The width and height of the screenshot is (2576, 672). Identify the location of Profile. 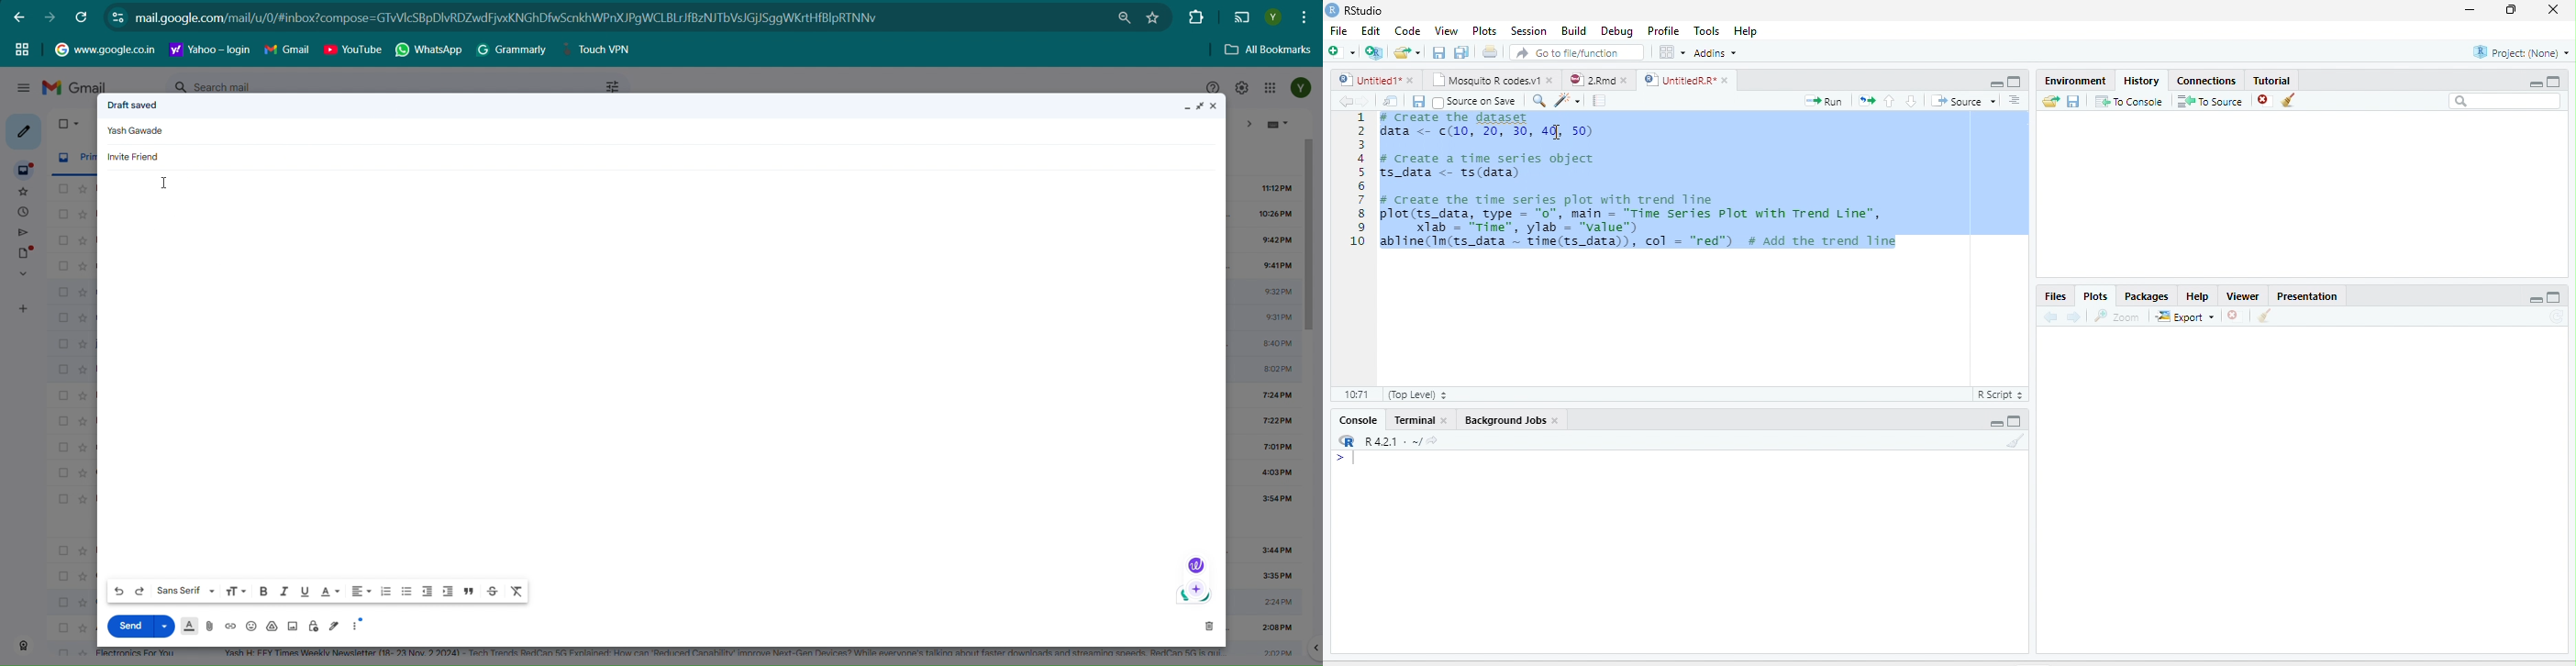
(1661, 31).